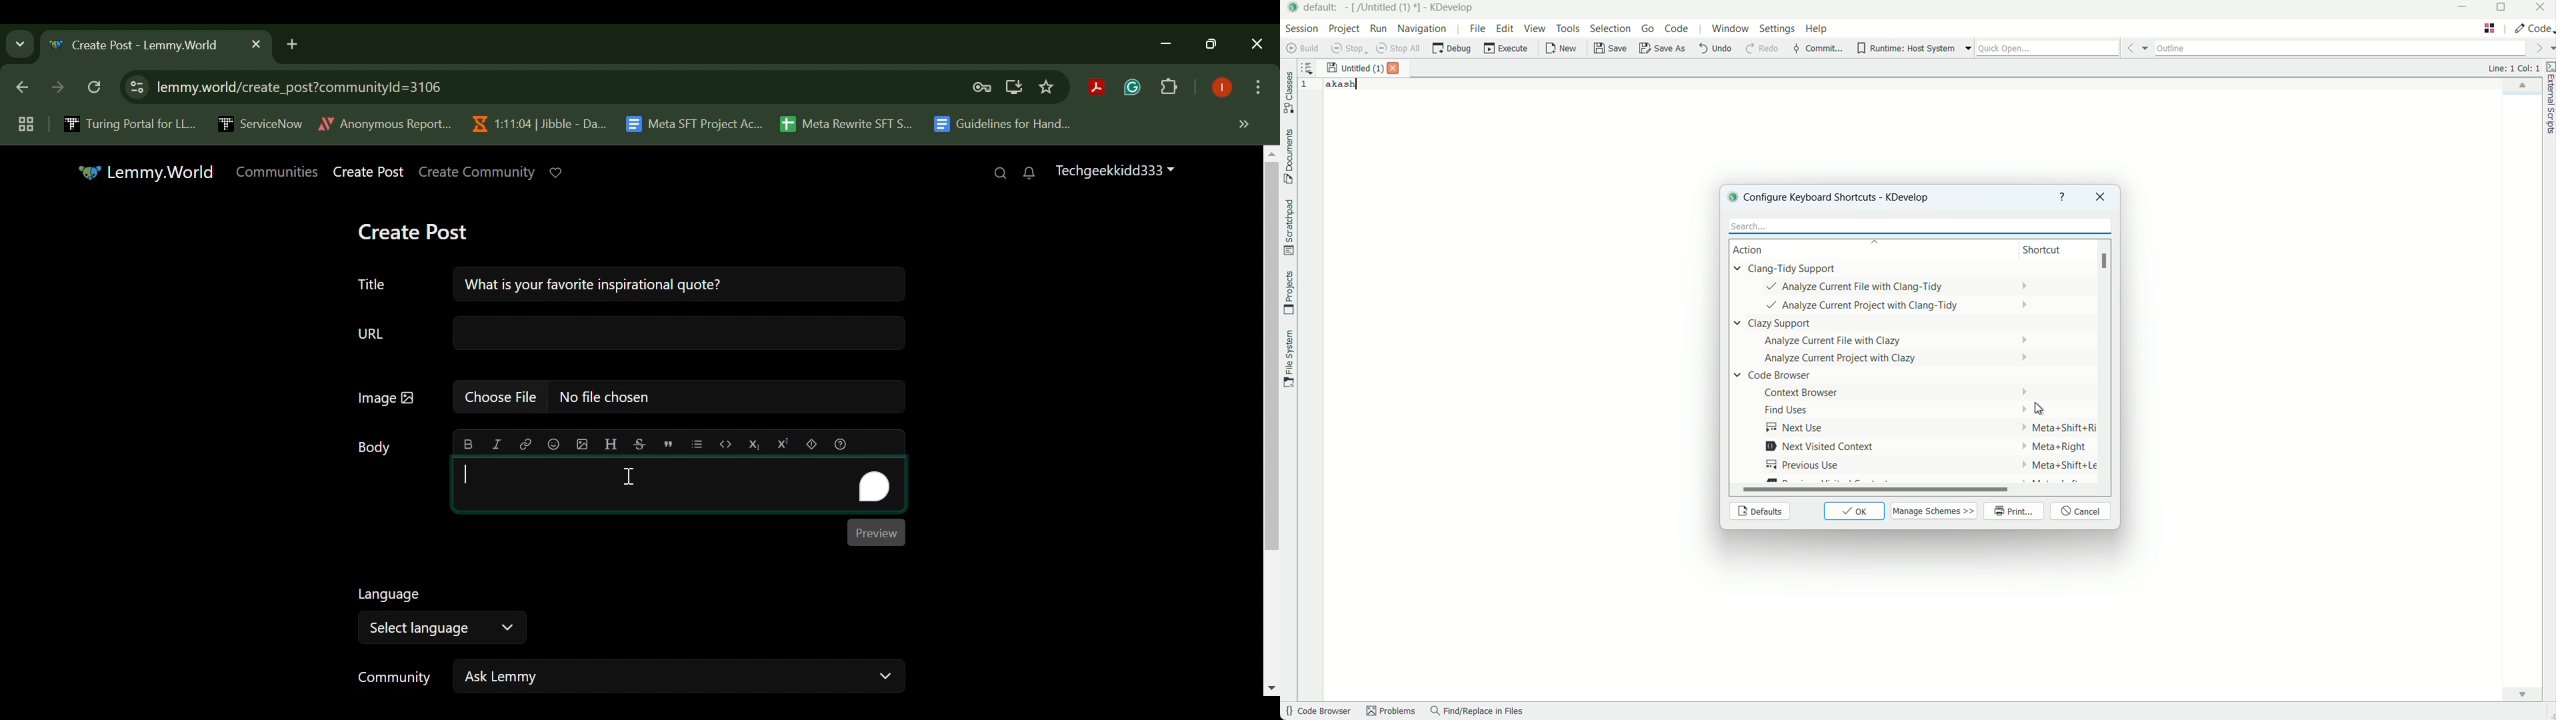  Describe the element at coordinates (23, 125) in the screenshot. I see `Tab Groups` at that location.